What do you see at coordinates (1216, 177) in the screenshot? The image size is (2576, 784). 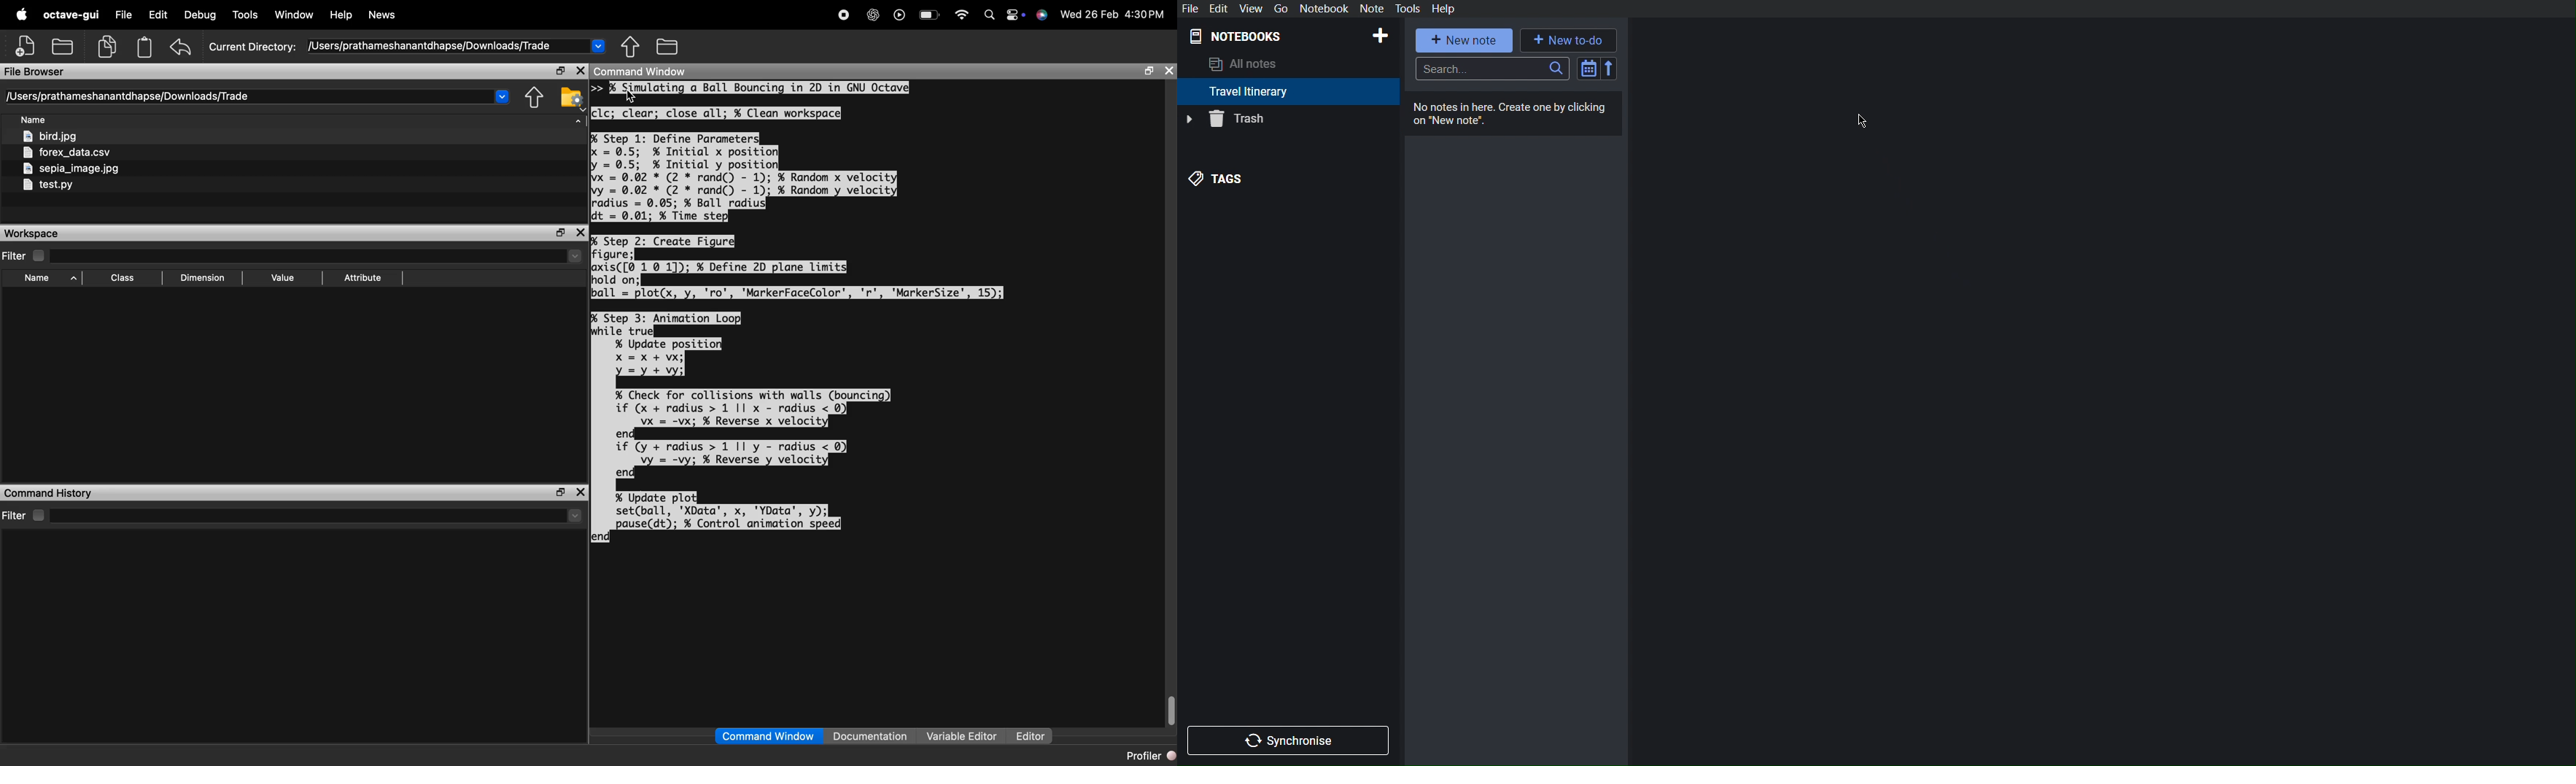 I see `Tags` at bounding box center [1216, 177].